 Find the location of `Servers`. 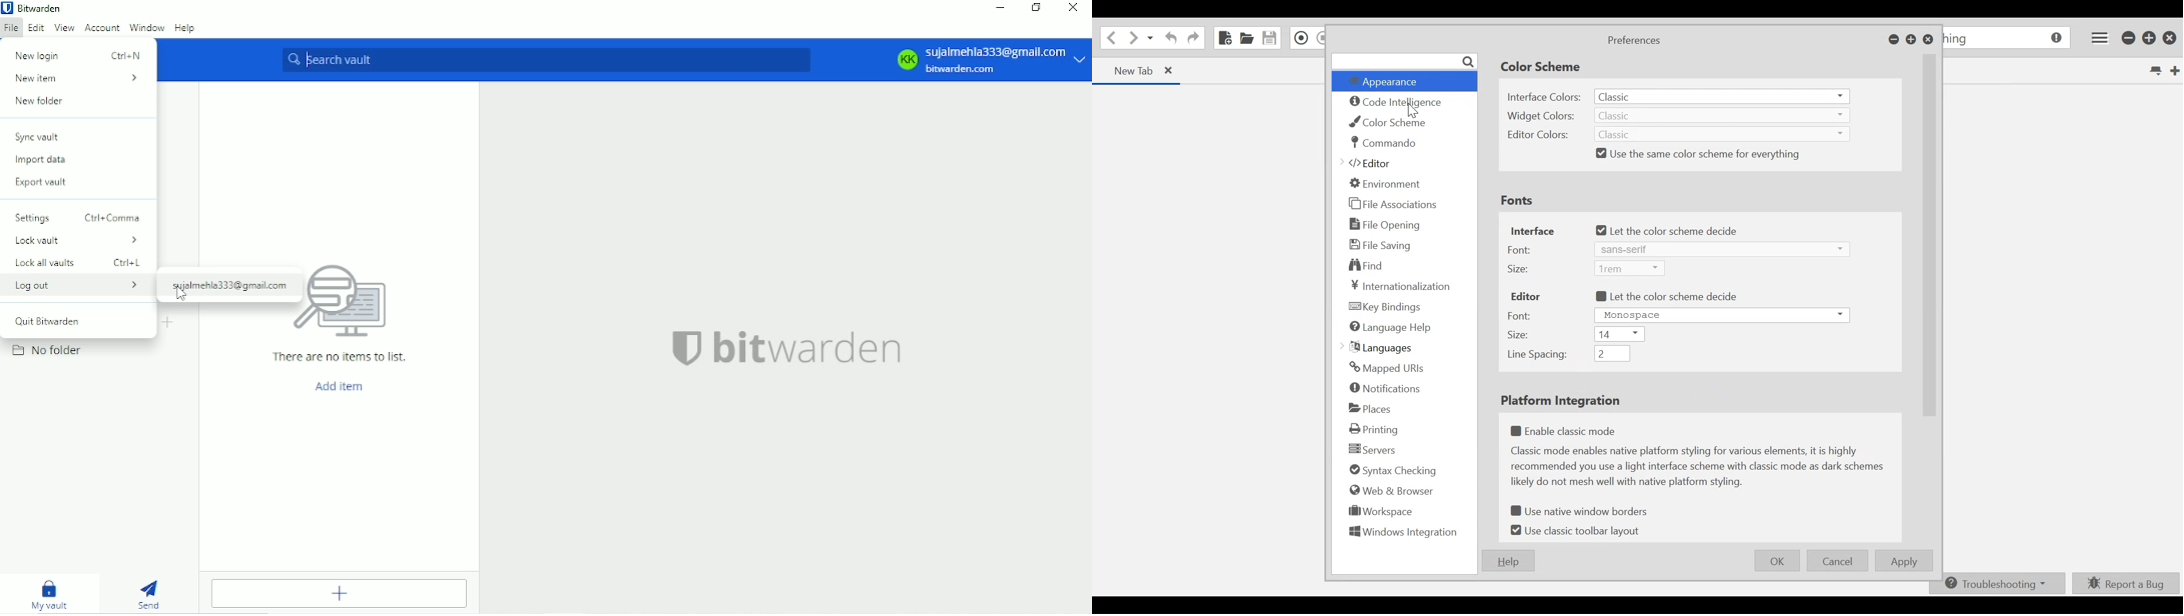

Servers is located at coordinates (1372, 450).